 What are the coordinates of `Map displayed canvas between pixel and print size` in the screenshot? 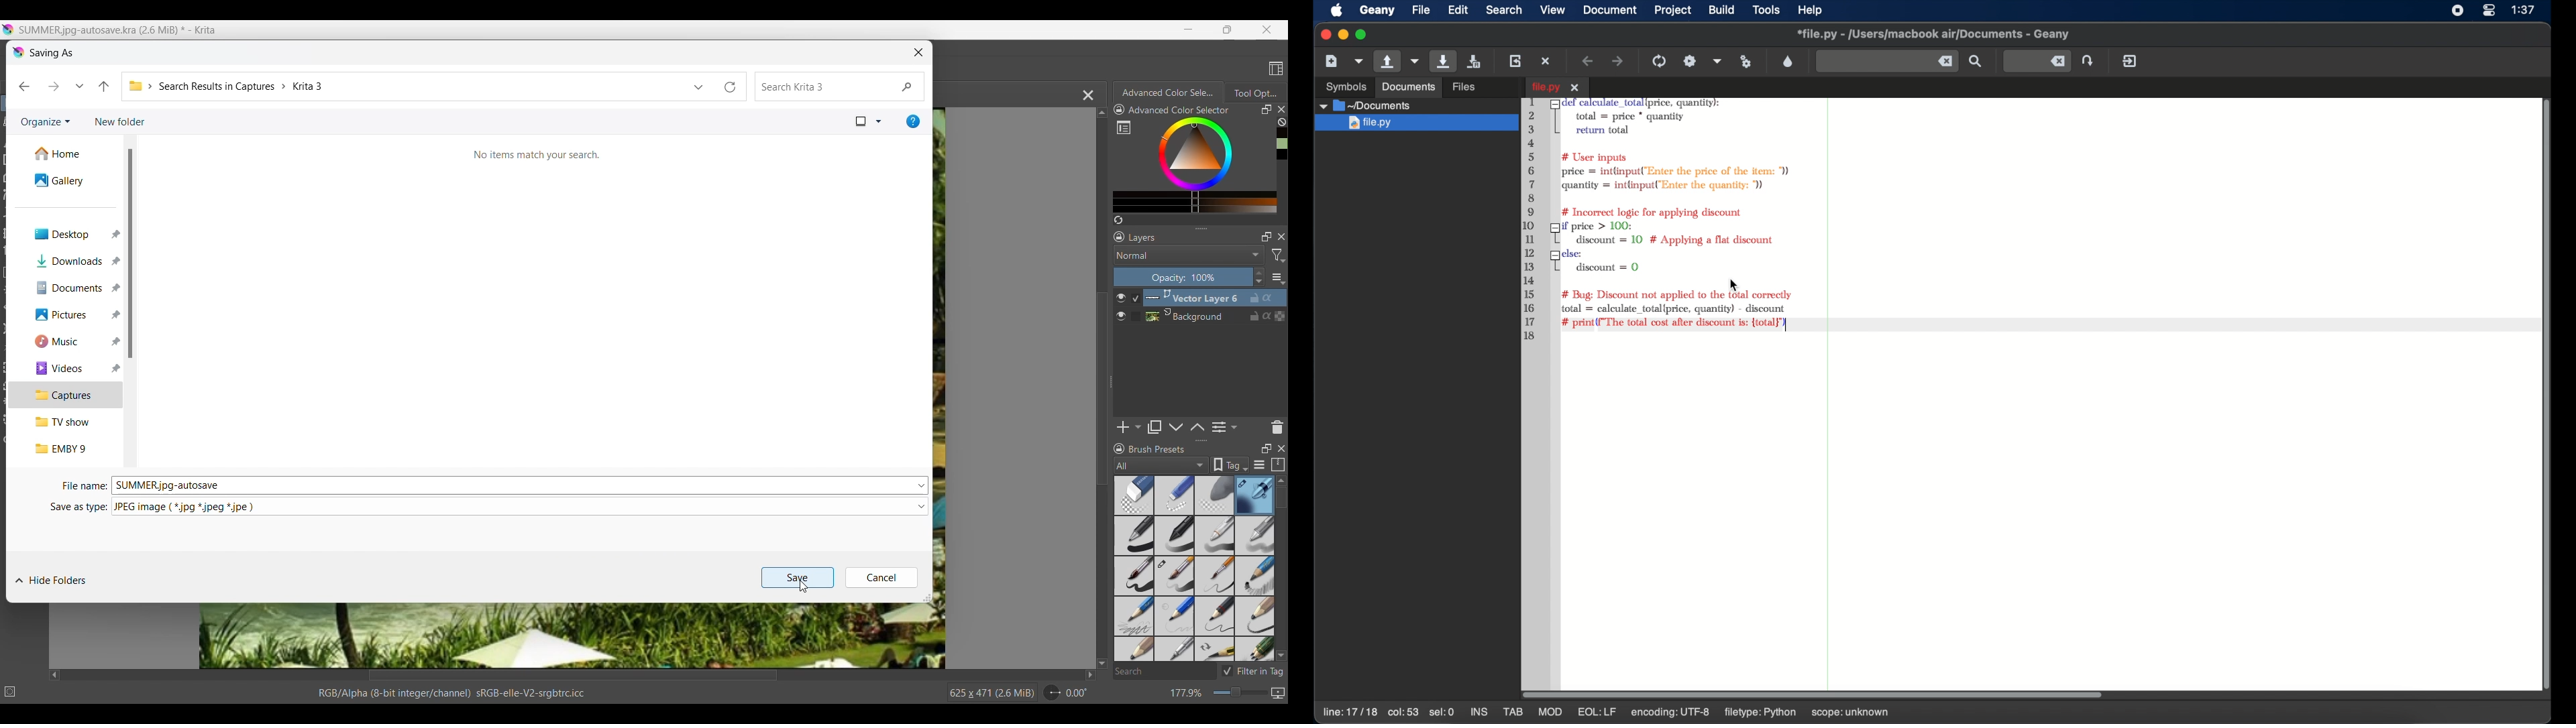 It's located at (1277, 693).